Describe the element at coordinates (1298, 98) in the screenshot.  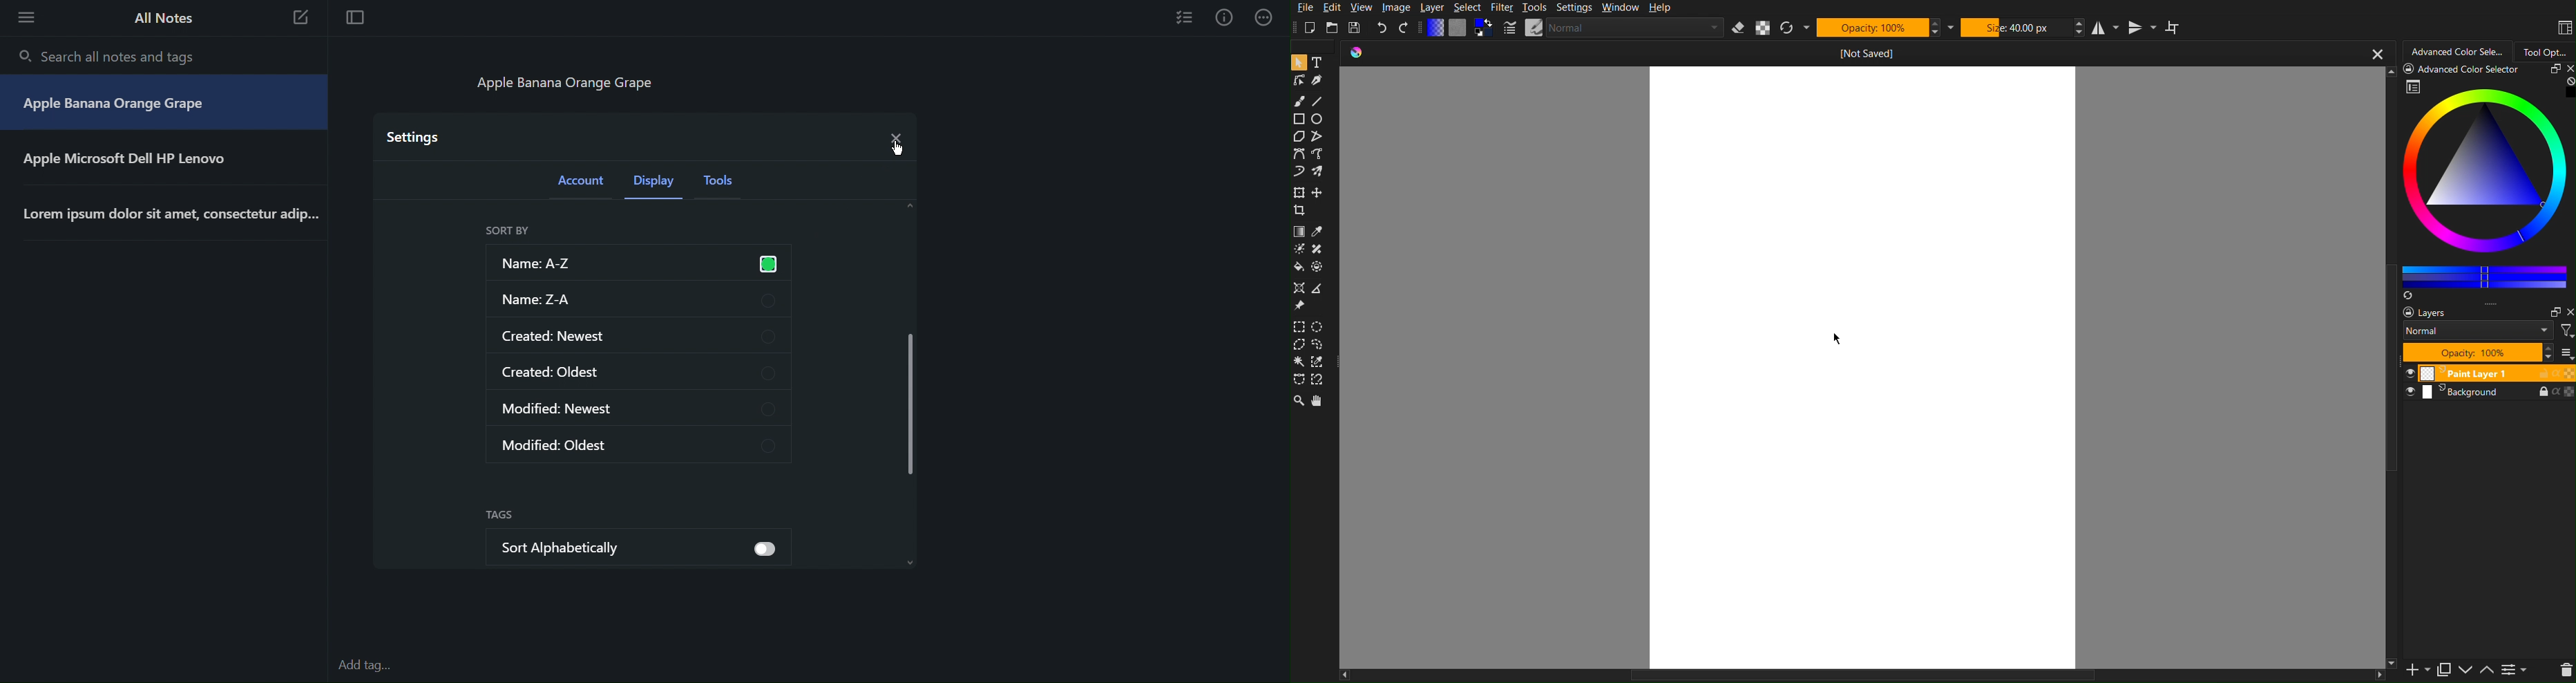
I see `Brush` at that location.